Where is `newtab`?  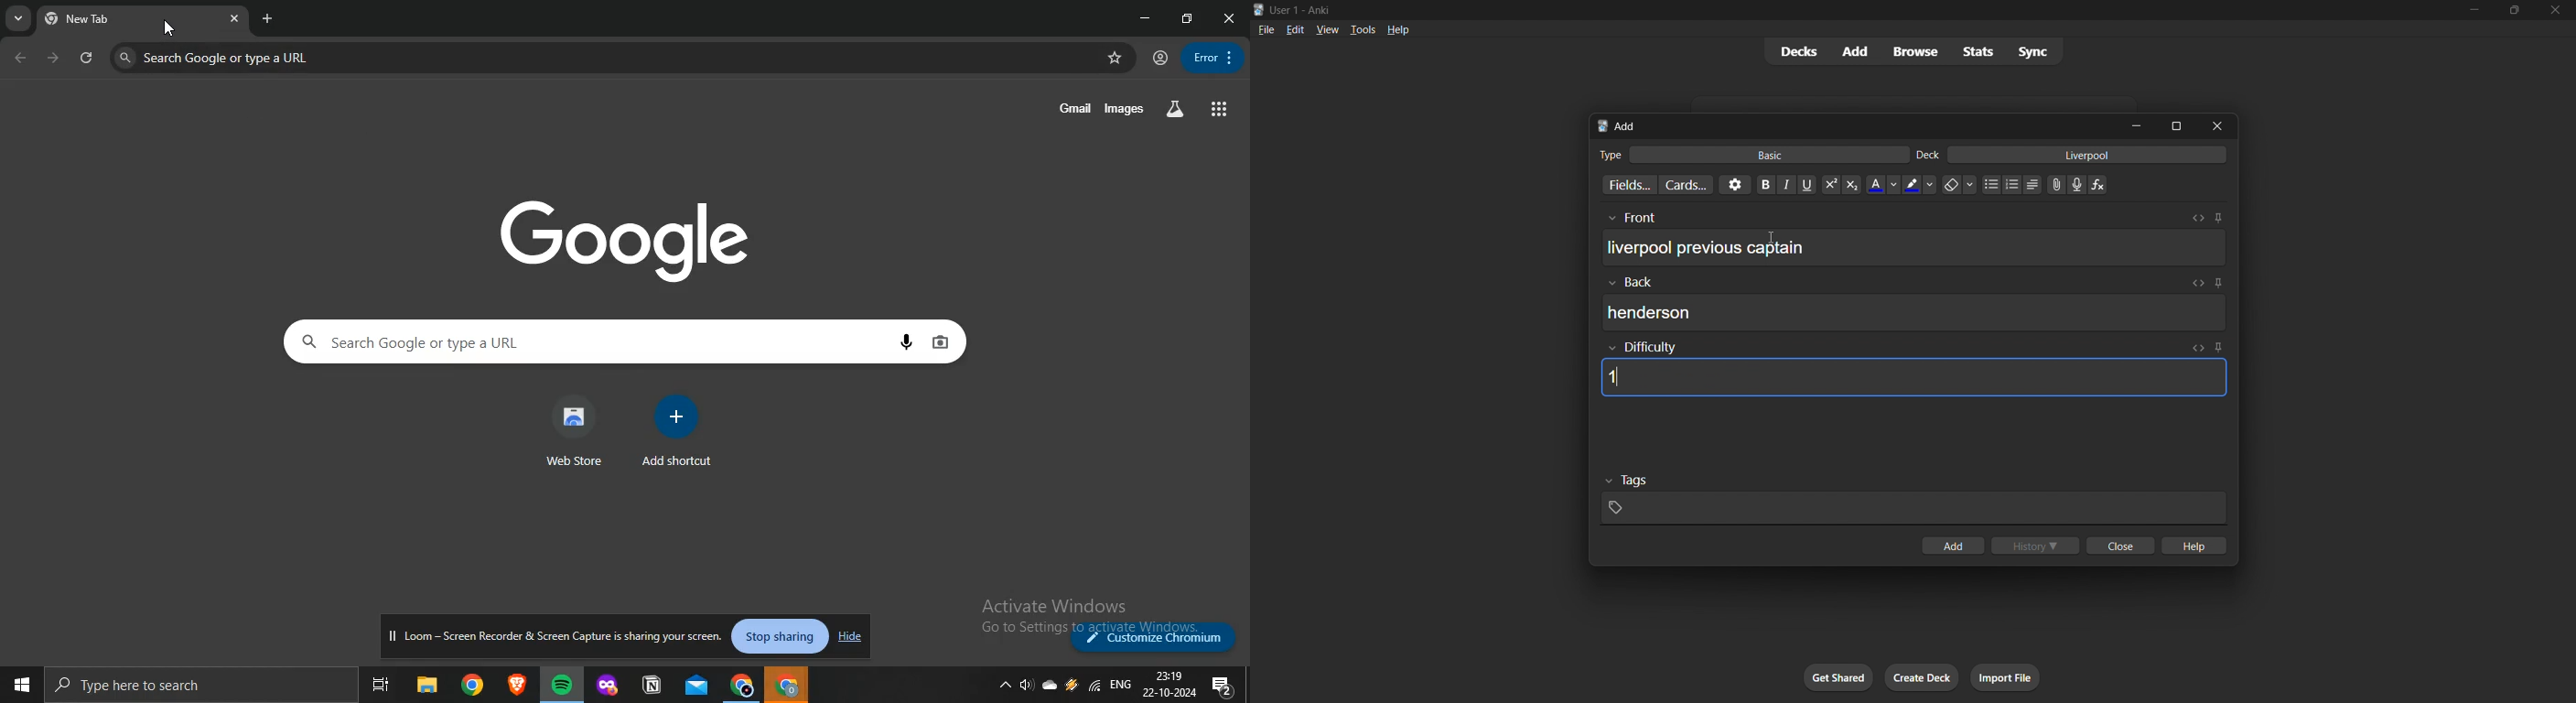 newtab is located at coordinates (268, 17).